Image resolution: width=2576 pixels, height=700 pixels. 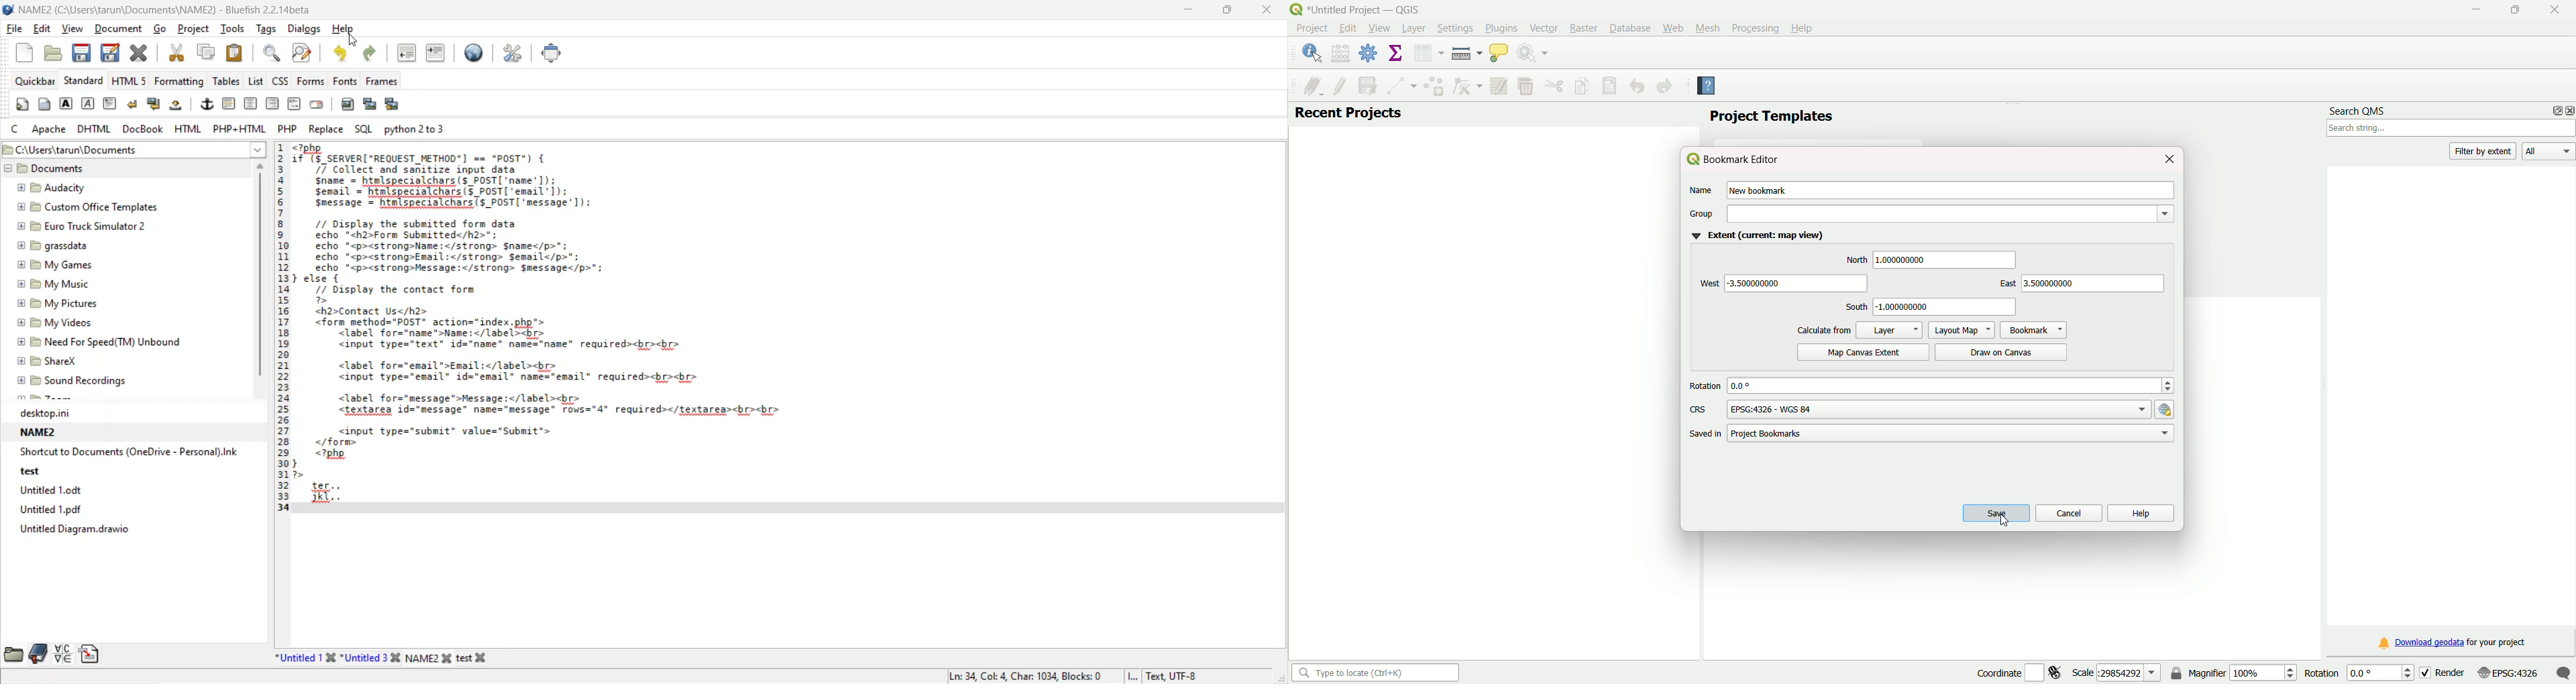 I want to click on Sound Recordings, so click(x=80, y=382).